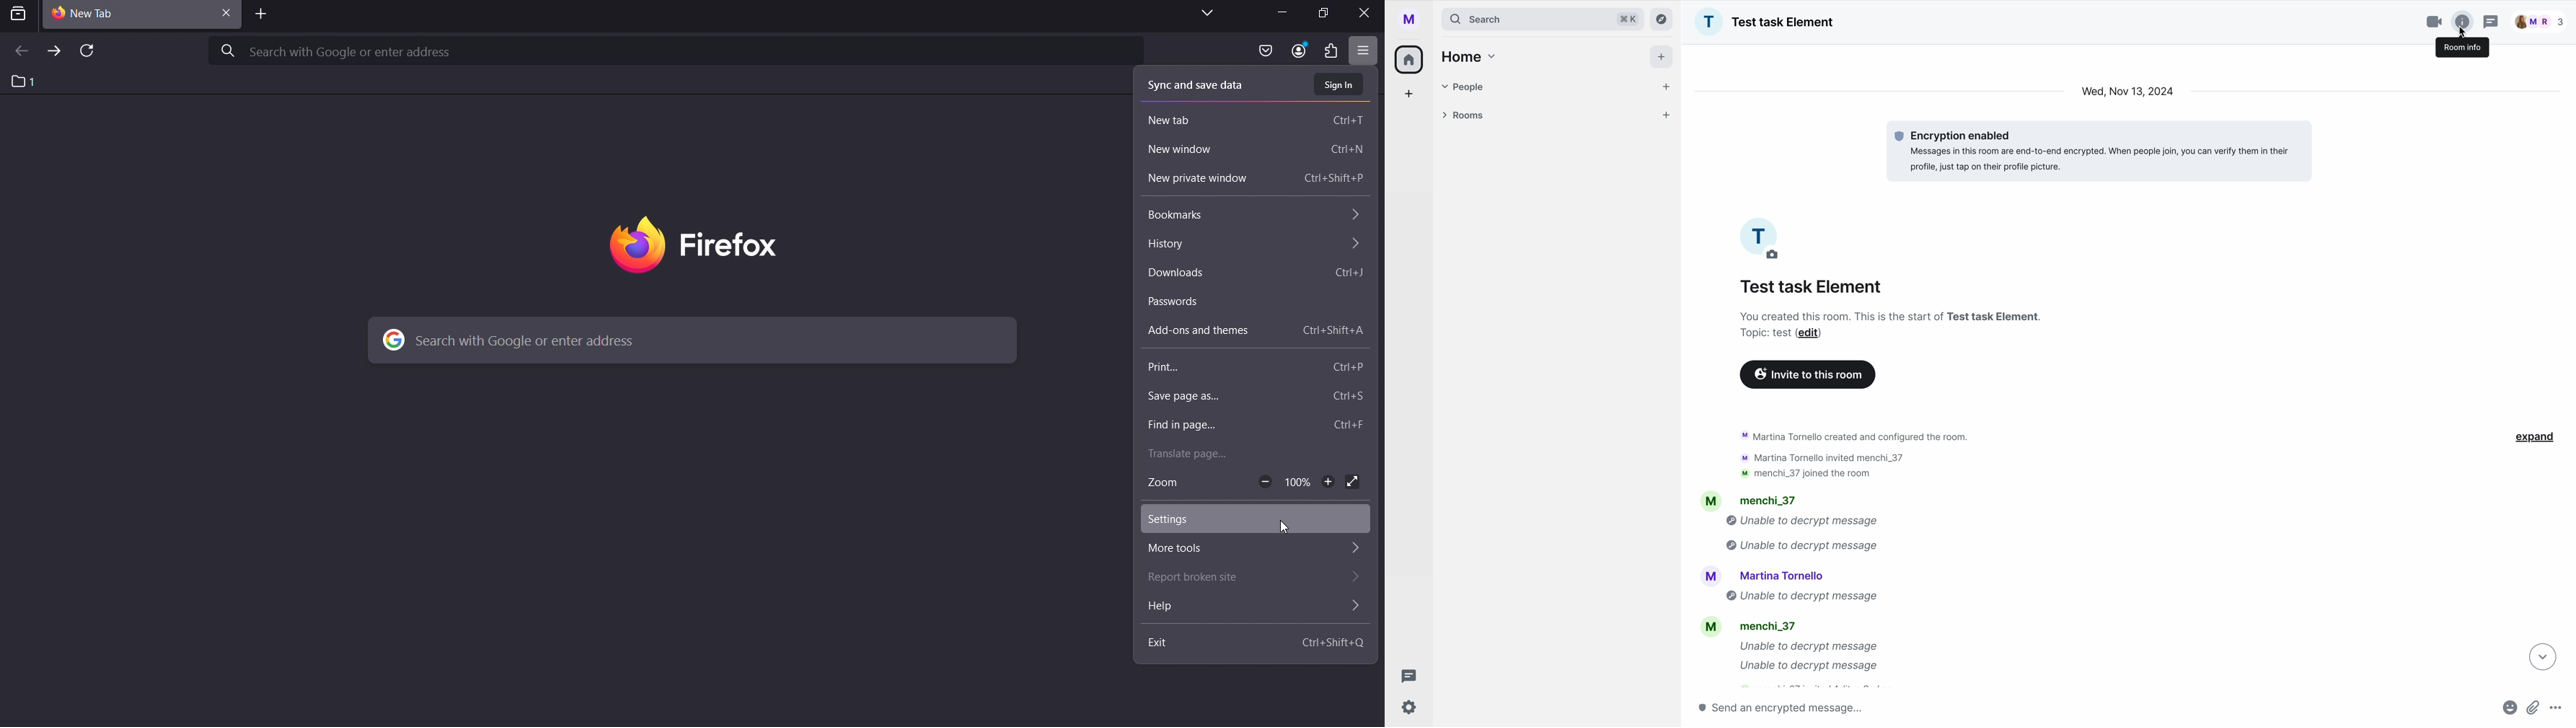  What do you see at coordinates (1251, 394) in the screenshot?
I see `save page as` at bounding box center [1251, 394].